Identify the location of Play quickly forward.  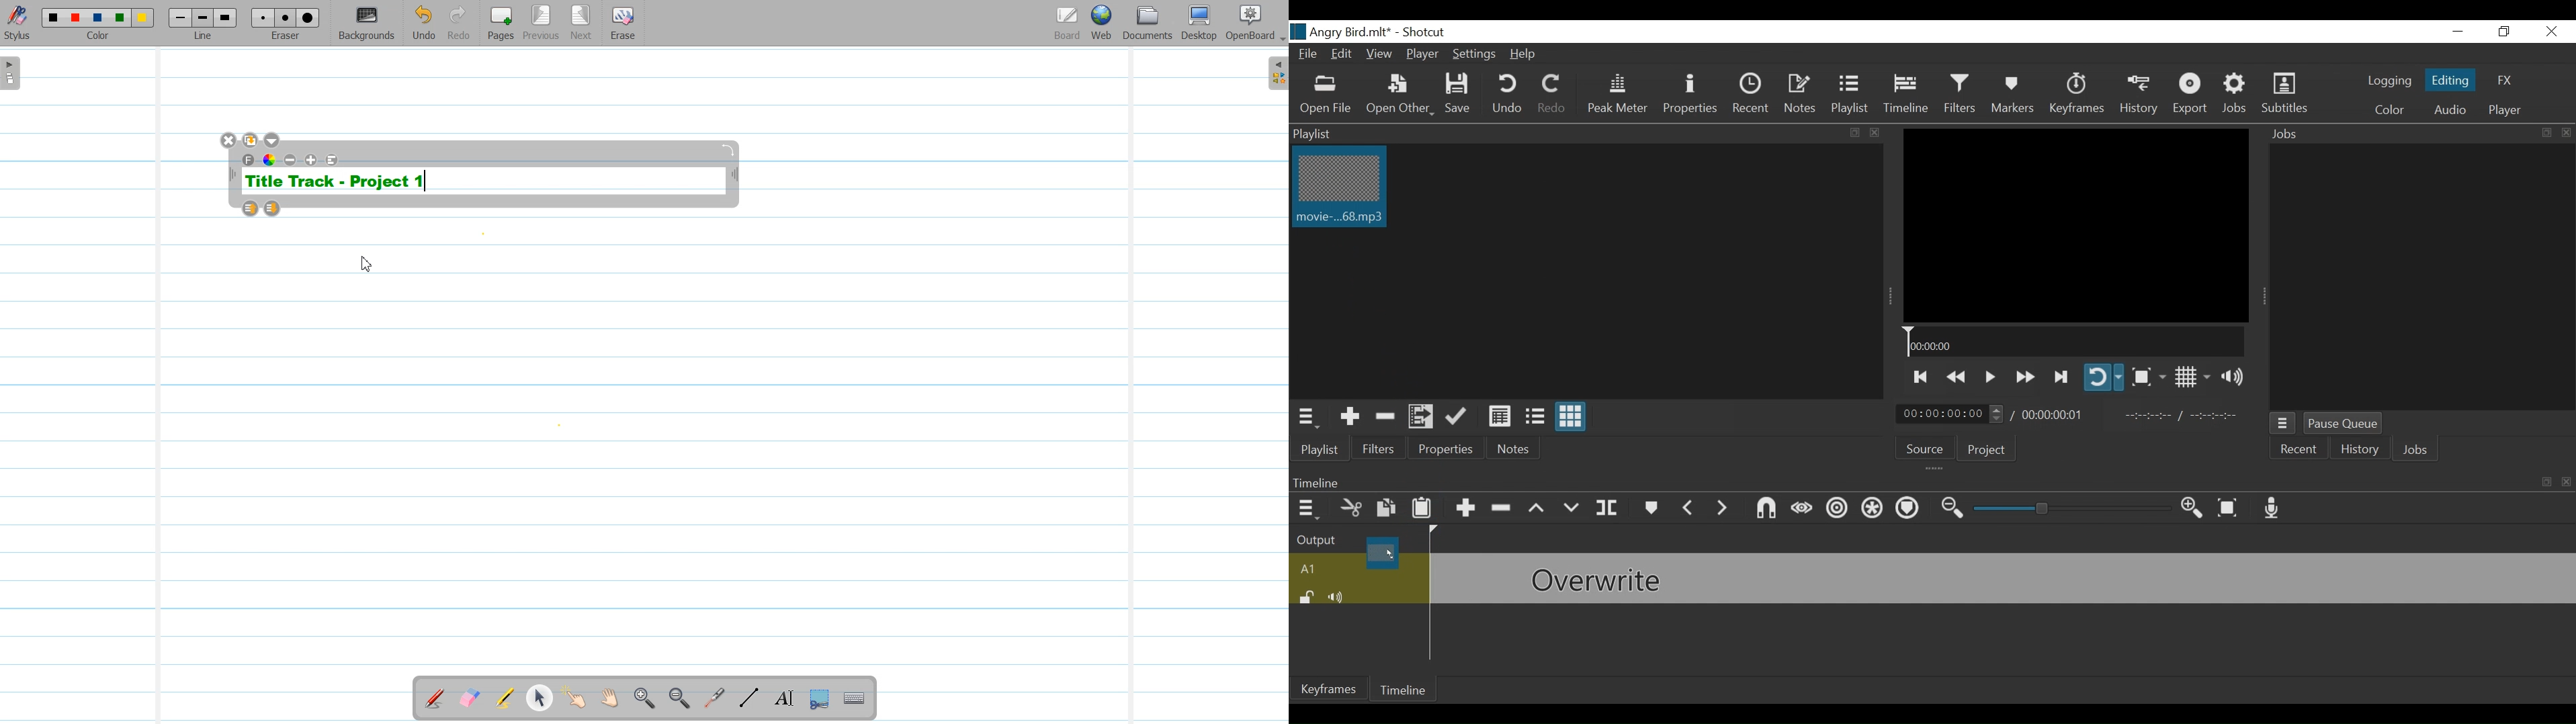
(2024, 376).